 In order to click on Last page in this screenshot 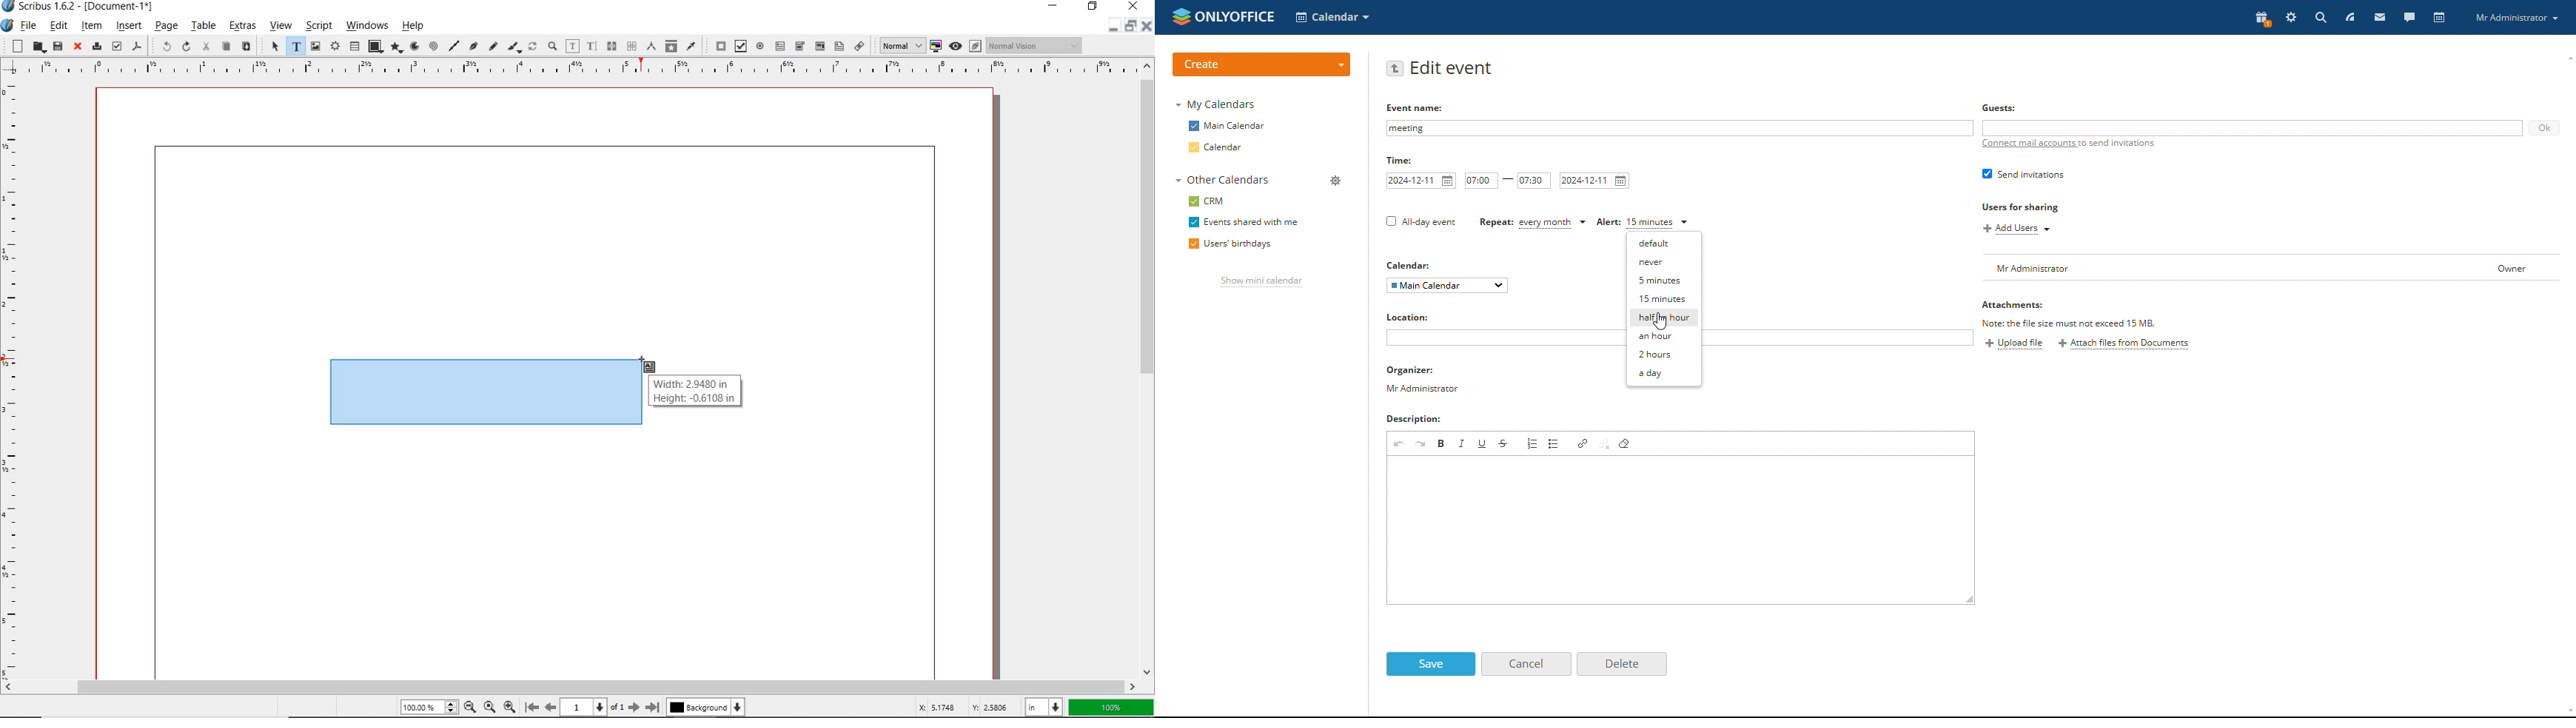, I will do `click(651, 707)`.